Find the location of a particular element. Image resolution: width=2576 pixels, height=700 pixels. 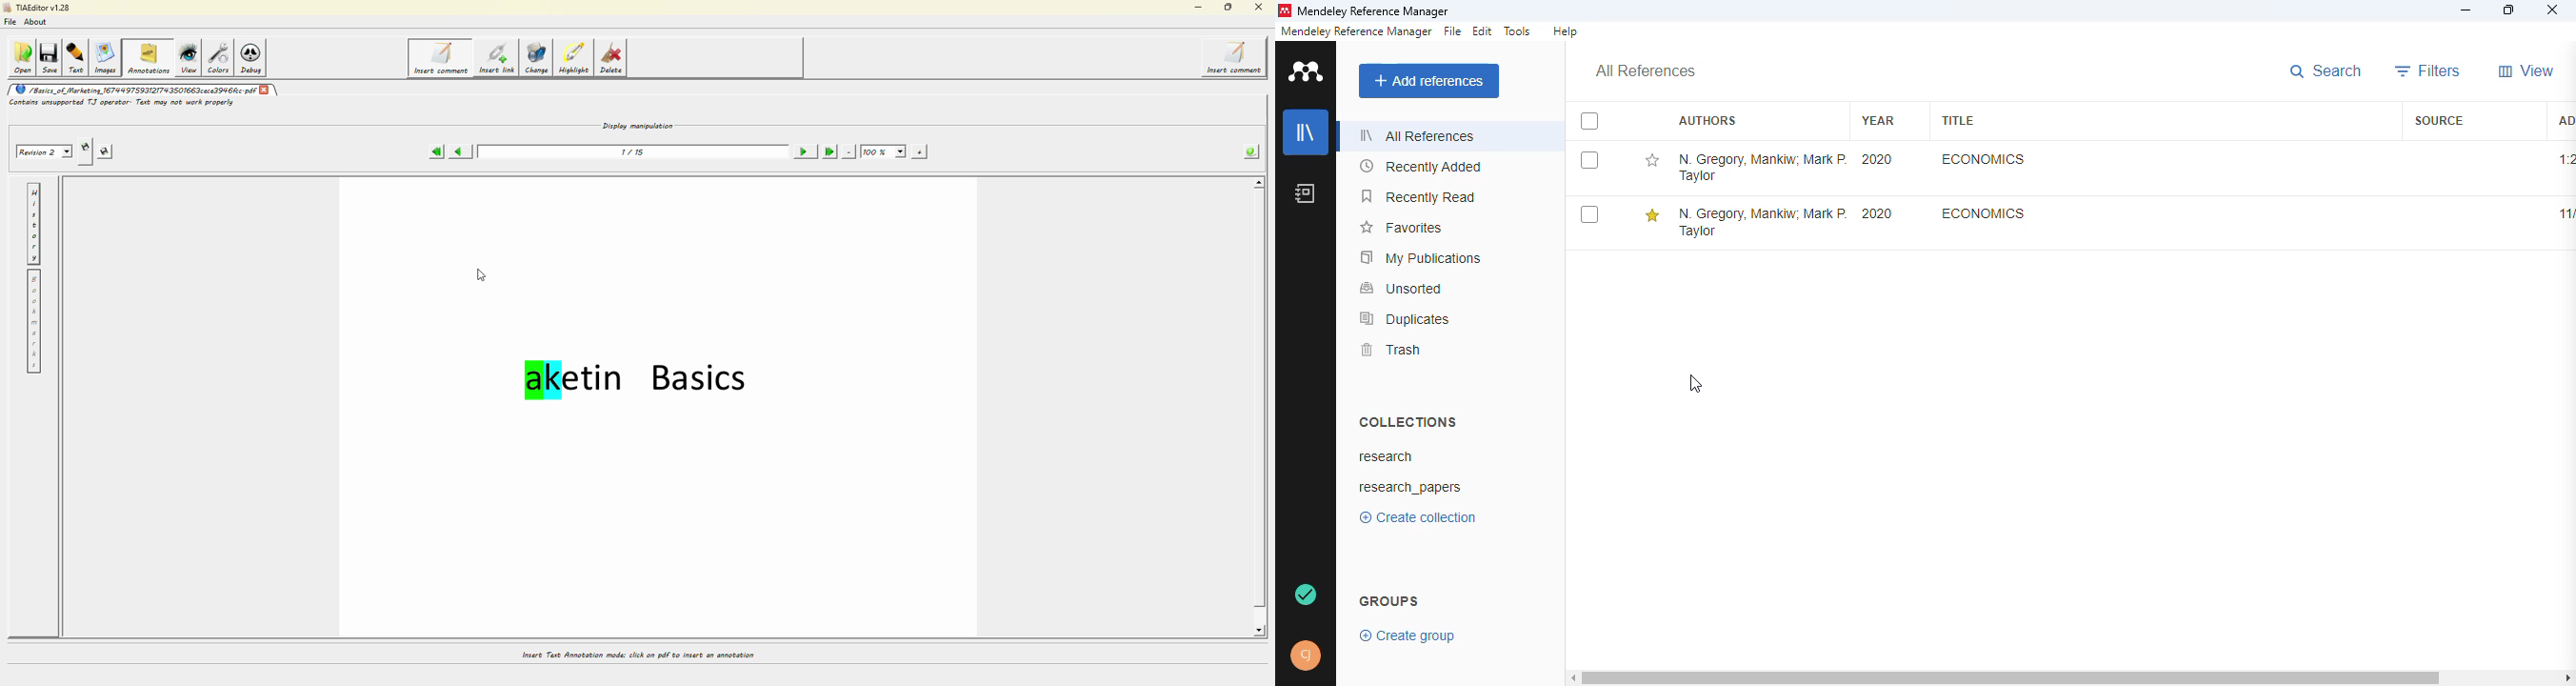

library is located at coordinates (1307, 131).